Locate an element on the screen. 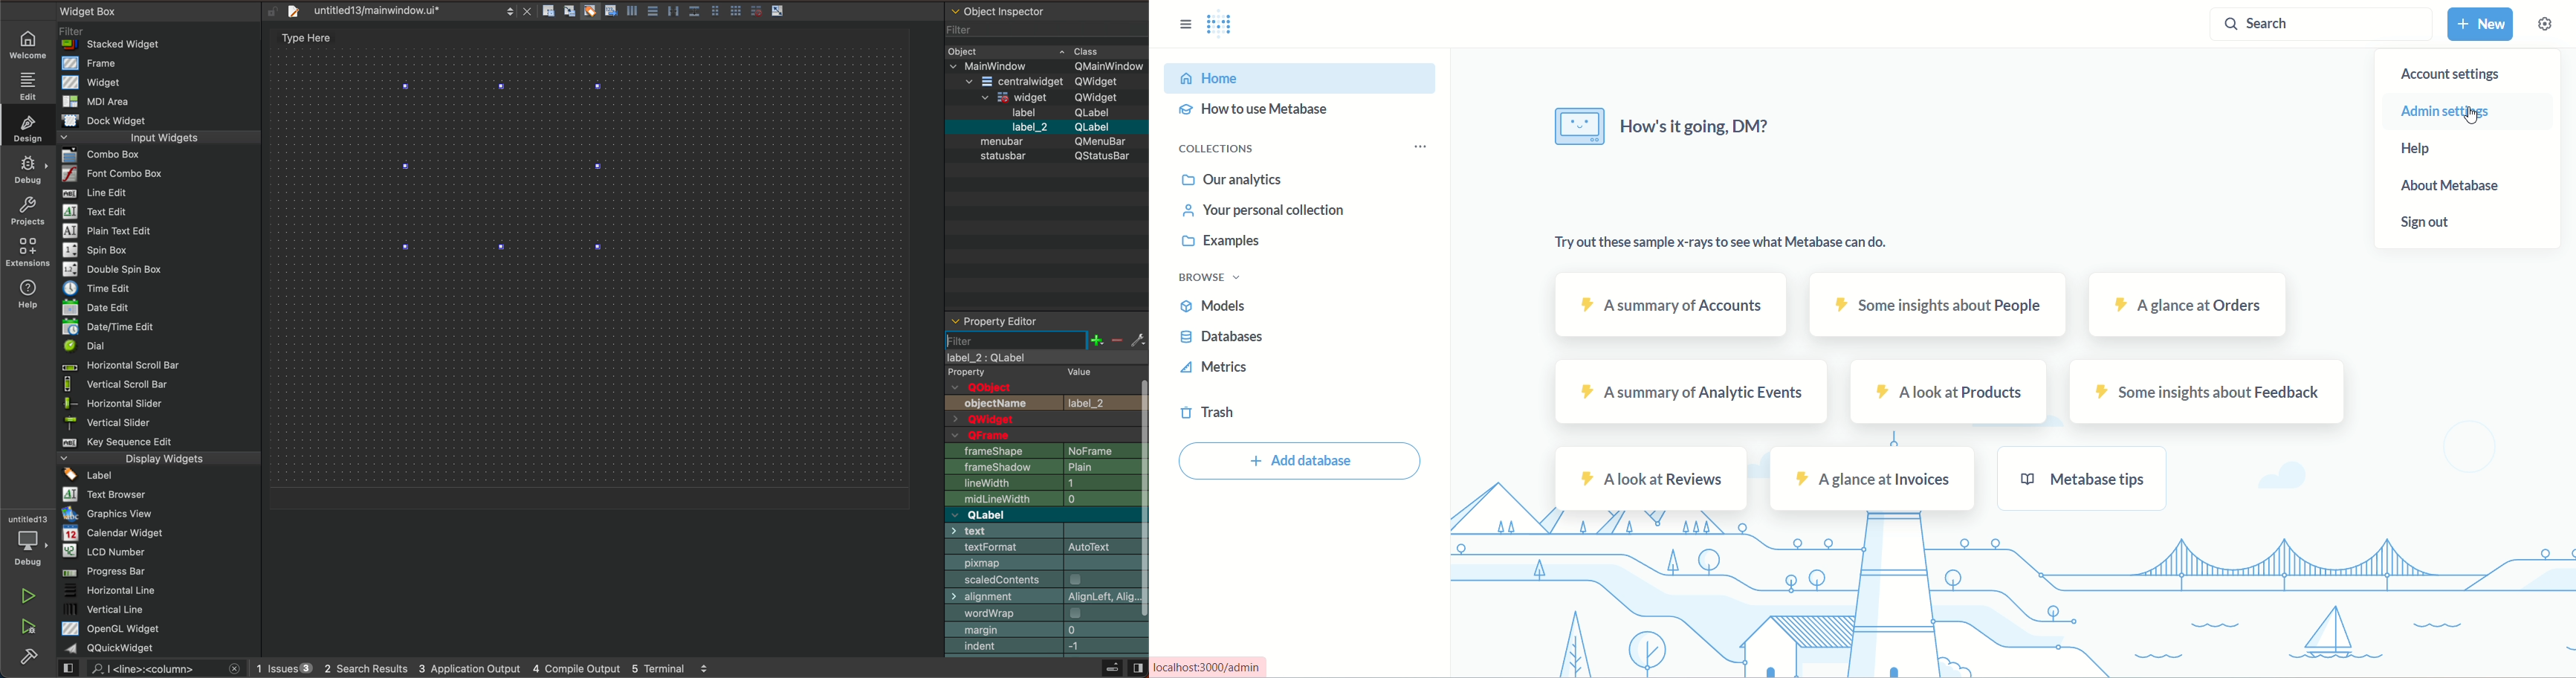  more is located at coordinates (1418, 145).